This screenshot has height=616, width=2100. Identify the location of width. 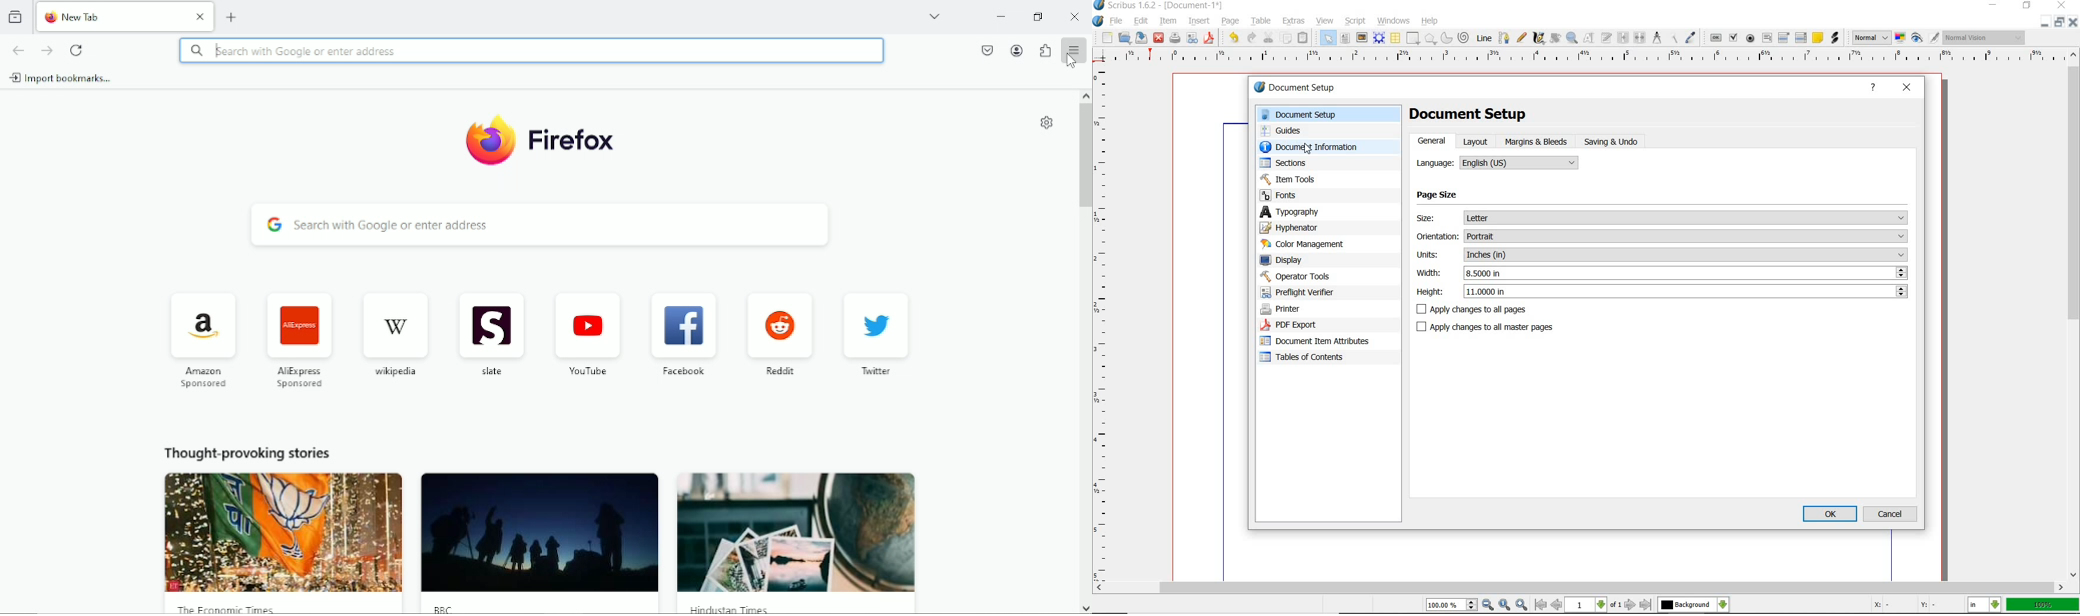
(1662, 273).